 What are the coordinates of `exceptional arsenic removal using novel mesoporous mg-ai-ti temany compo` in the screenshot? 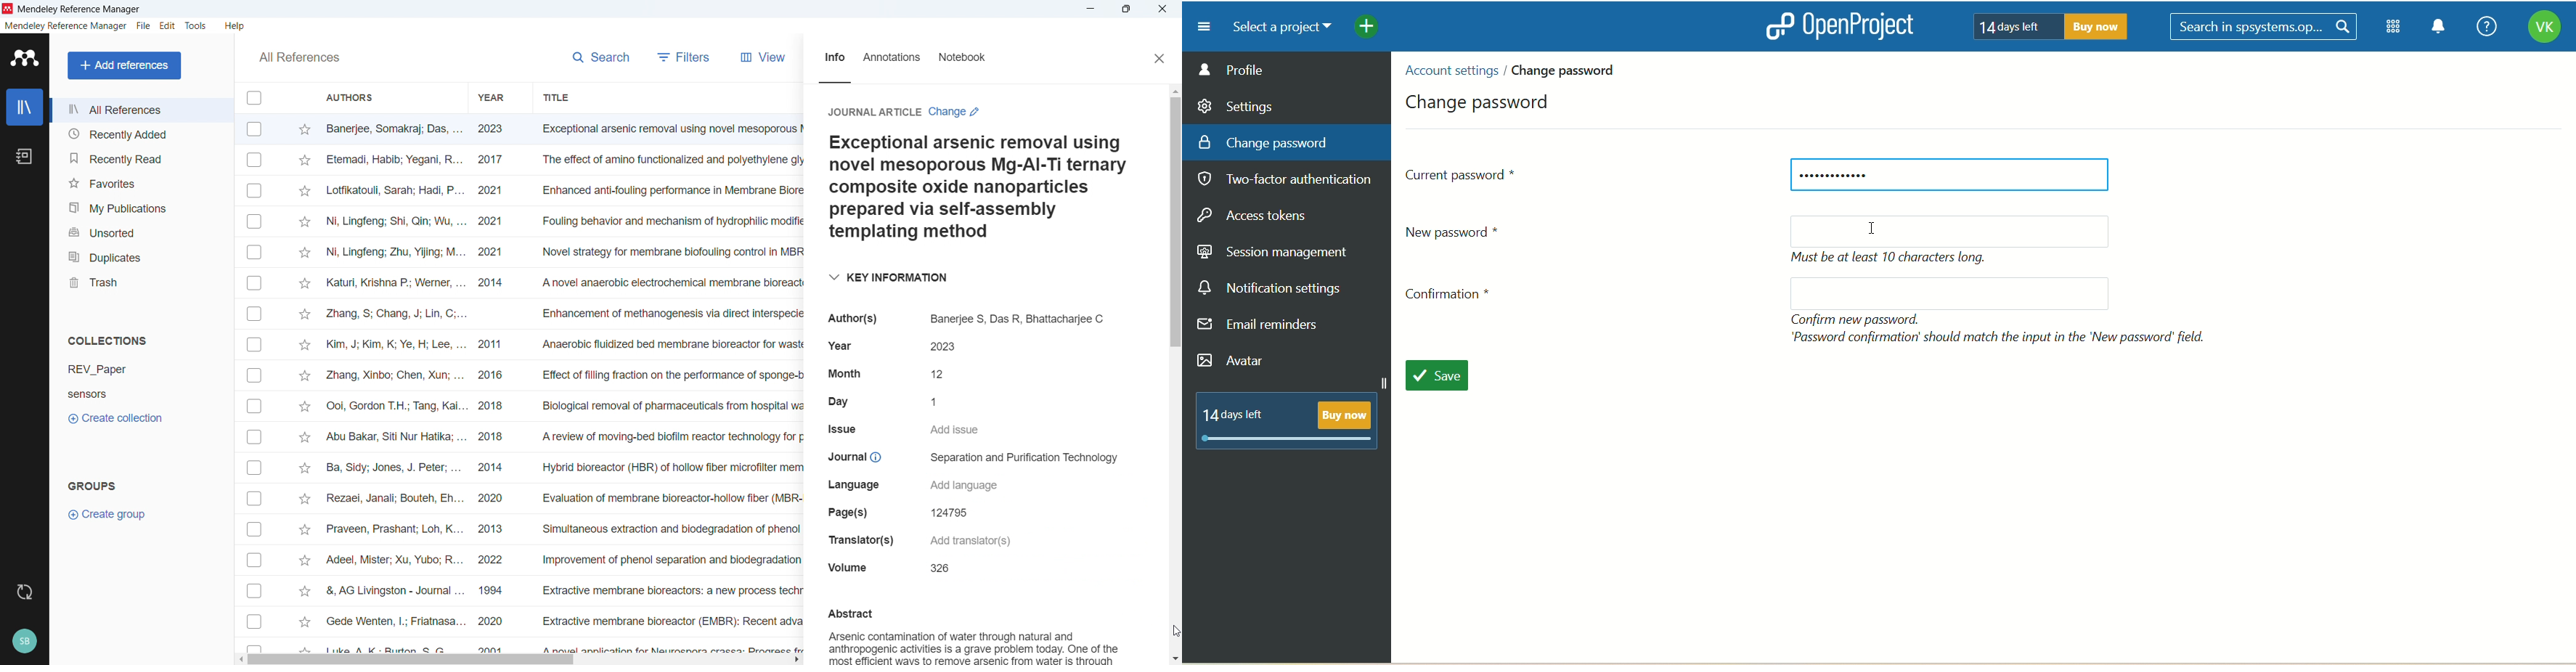 It's located at (667, 129).